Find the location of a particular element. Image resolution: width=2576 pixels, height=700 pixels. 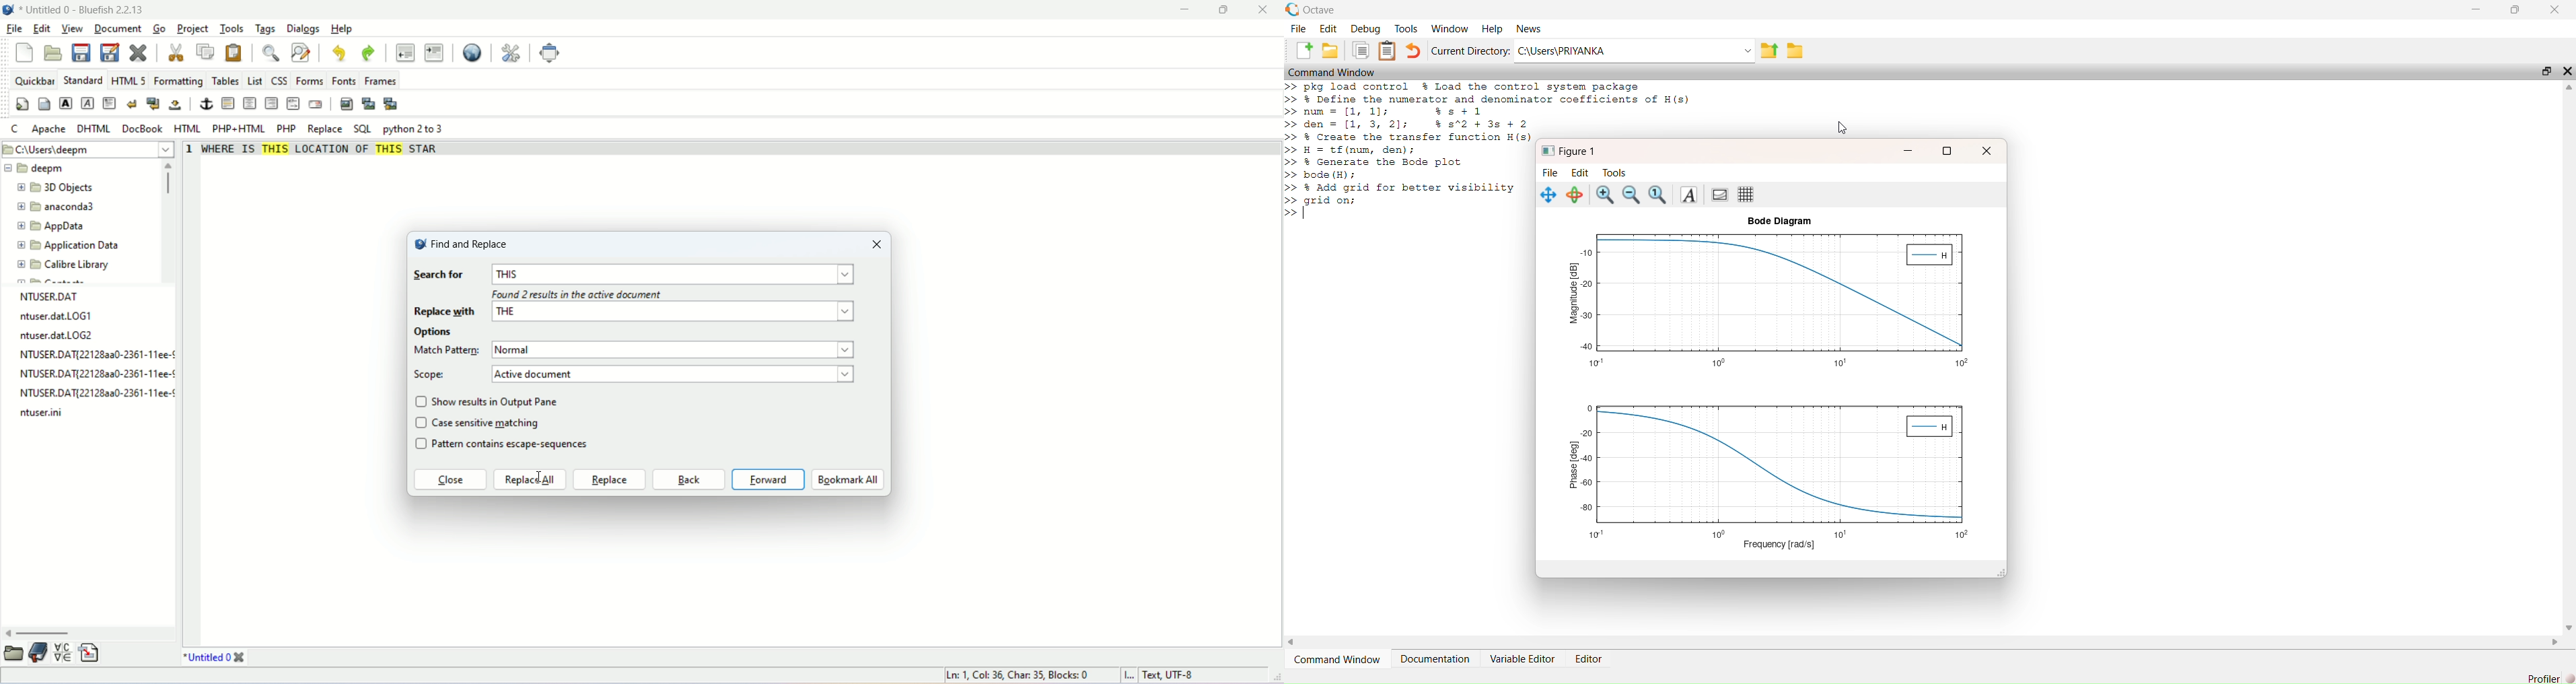

file is located at coordinates (13, 28).